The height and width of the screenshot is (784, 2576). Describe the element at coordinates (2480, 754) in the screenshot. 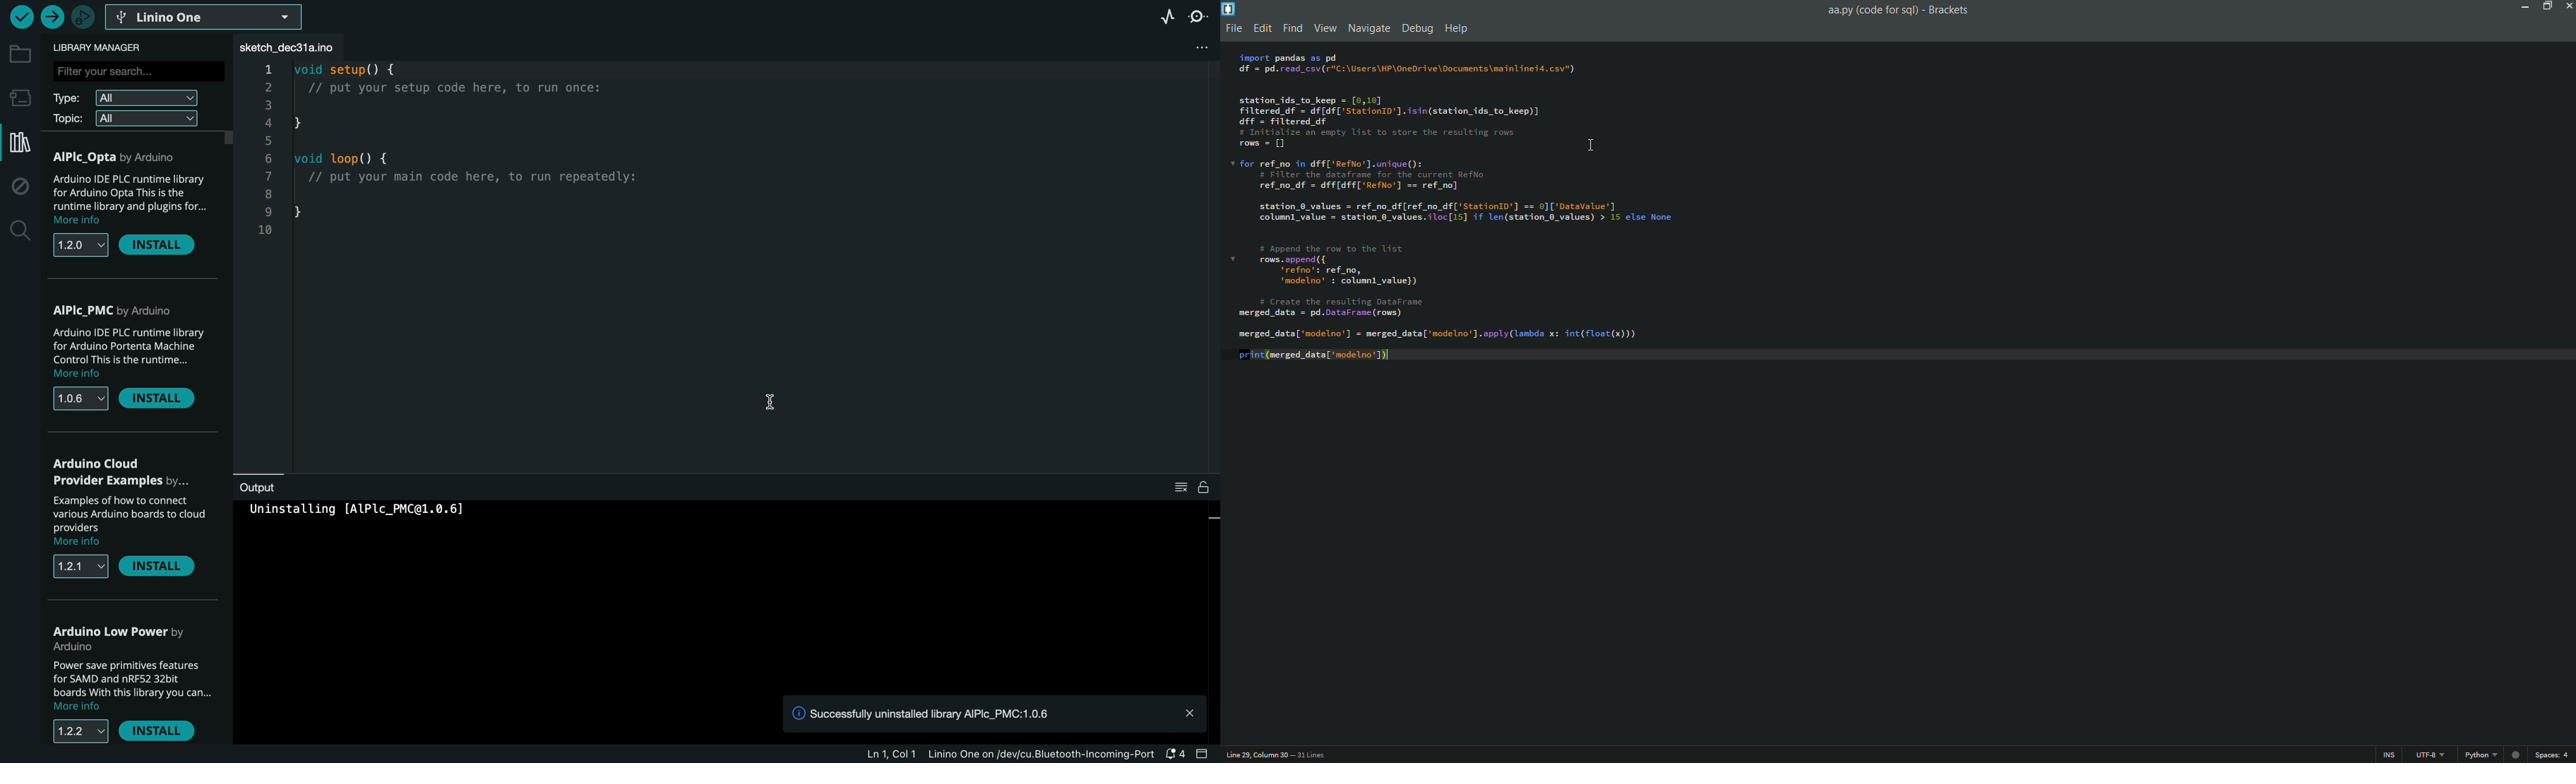

I see `change file format` at that location.